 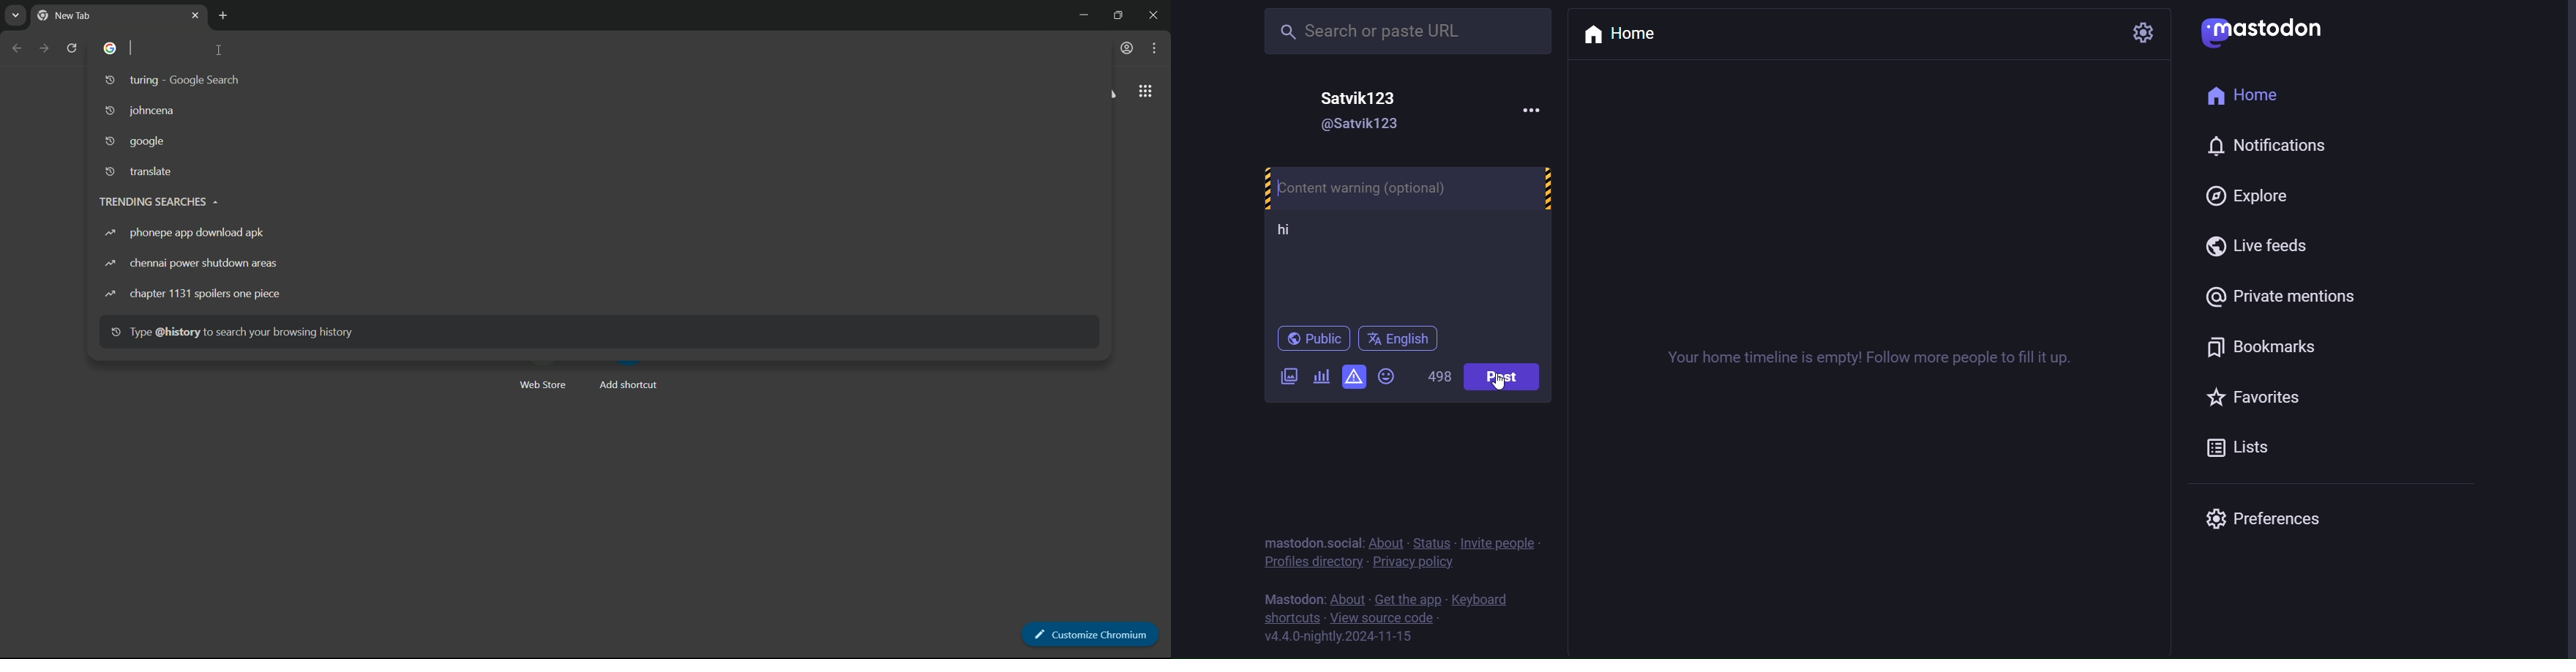 I want to click on home, so click(x=2250, y=99).